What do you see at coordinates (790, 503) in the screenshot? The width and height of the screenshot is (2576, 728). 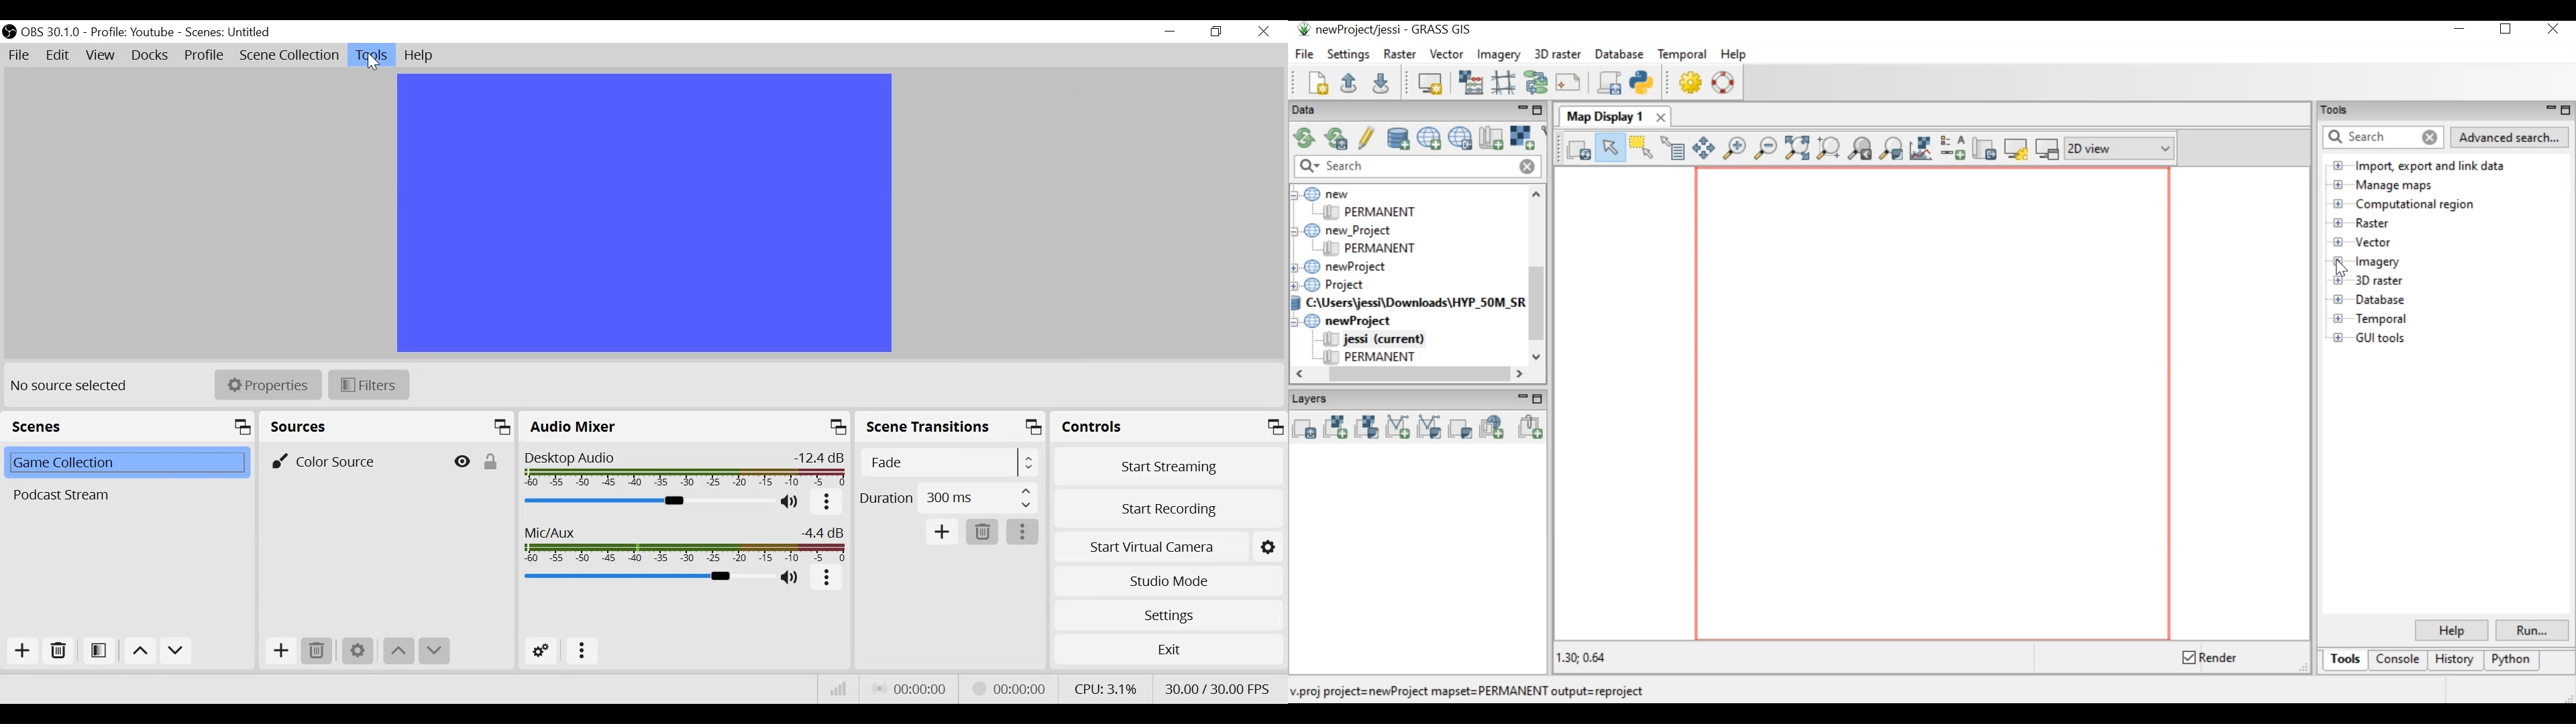 I see `(un)mute` at bounding box center [790, 503].